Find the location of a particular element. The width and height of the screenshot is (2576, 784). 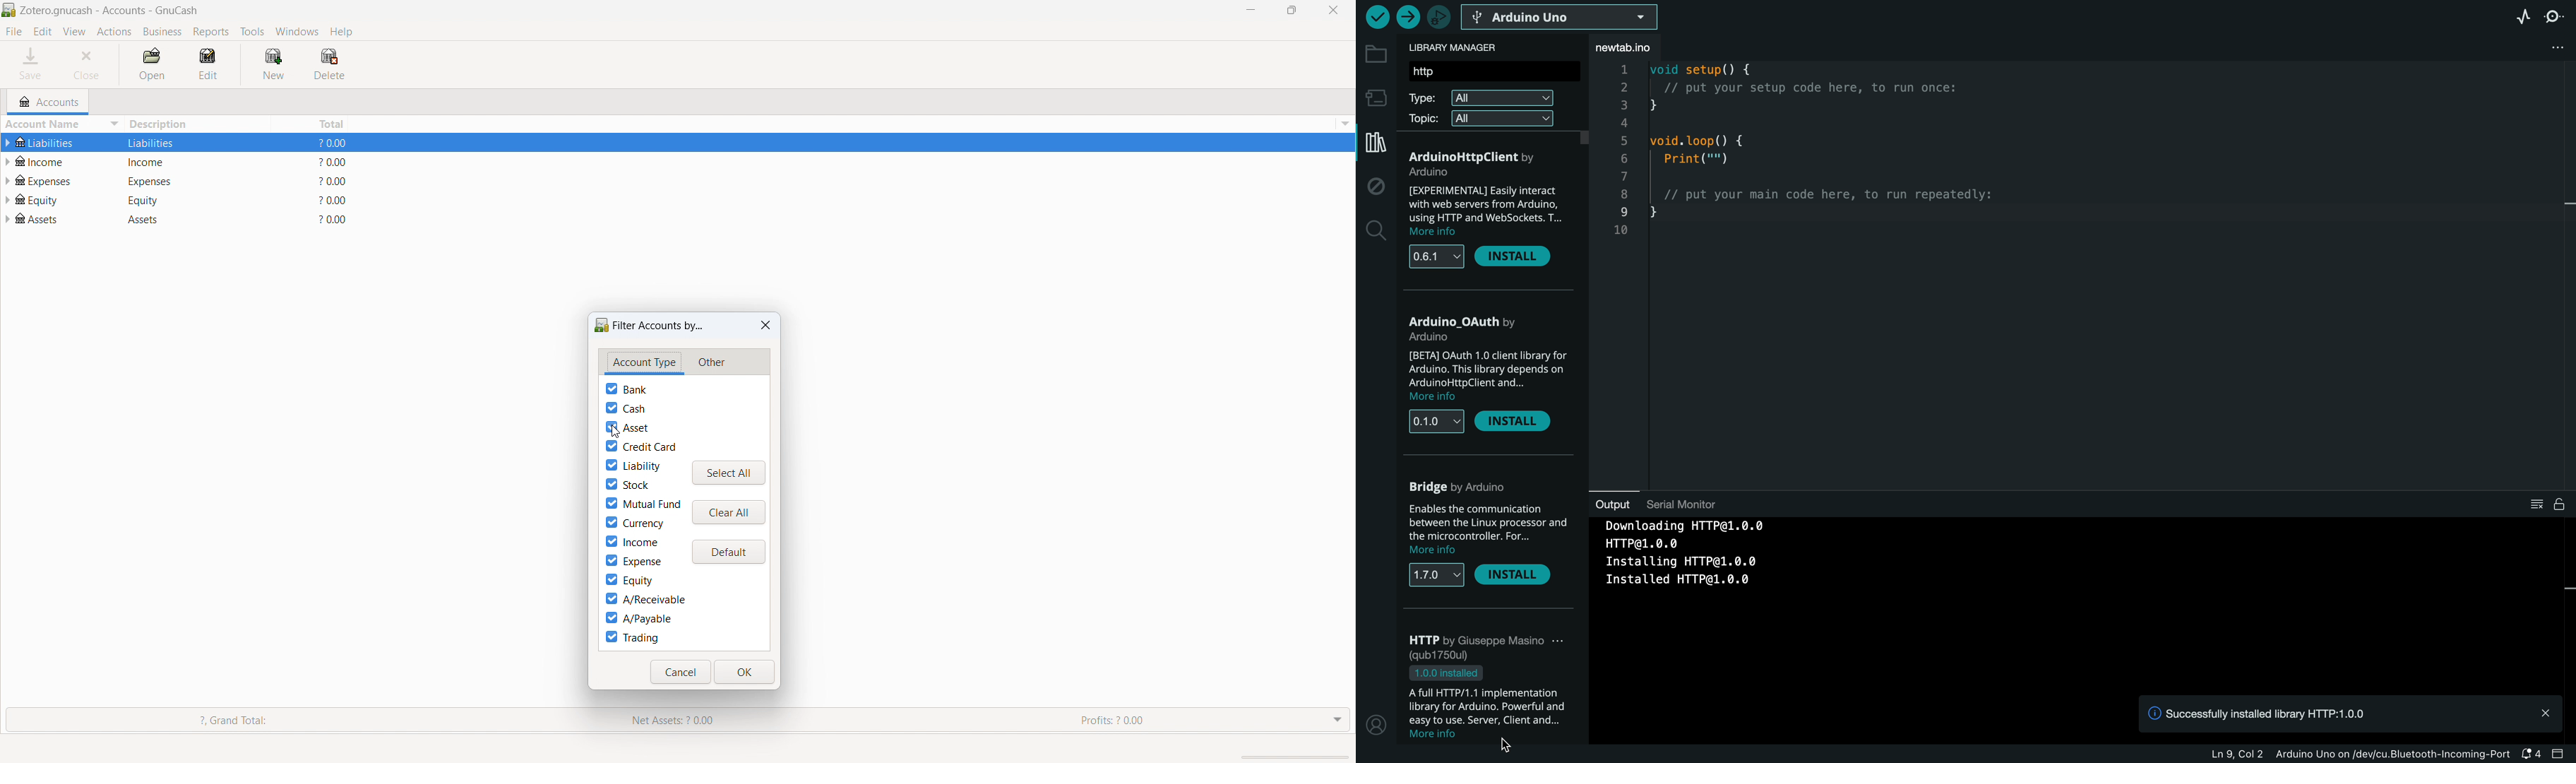

arduino low power is located at coordinates (1485, 645).